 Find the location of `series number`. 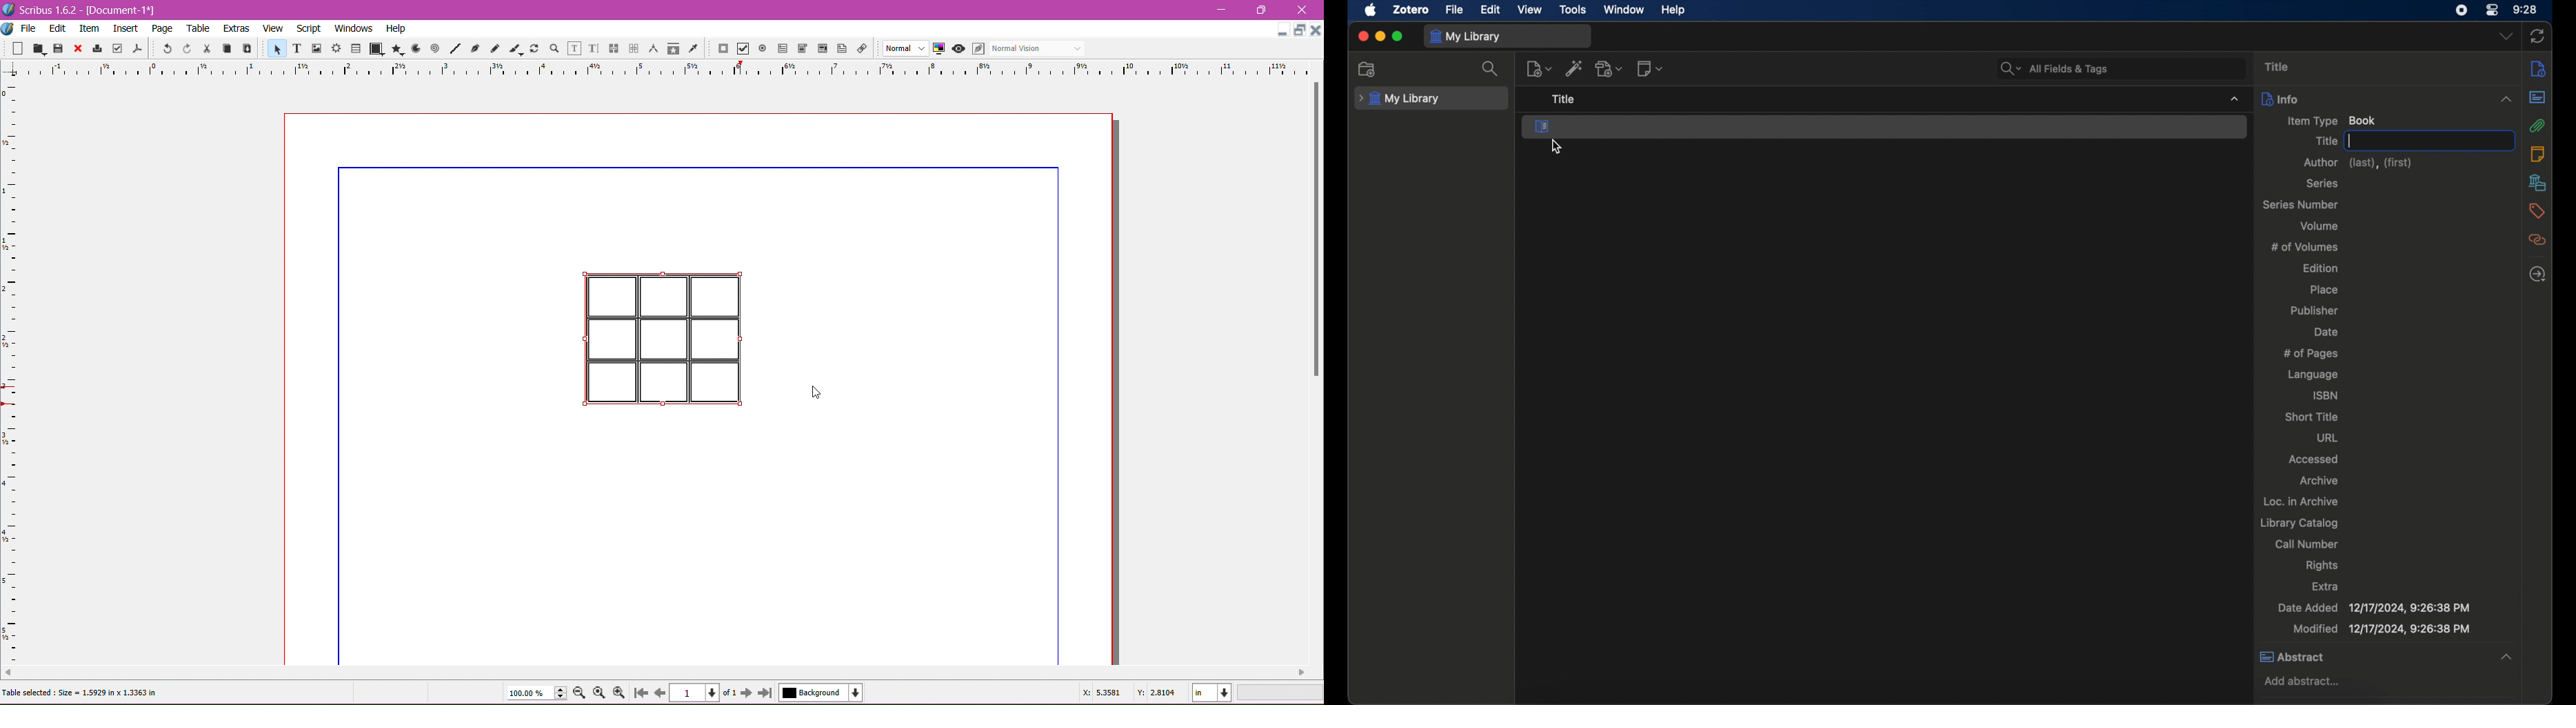

series number is located at coordinates (2301, 205).